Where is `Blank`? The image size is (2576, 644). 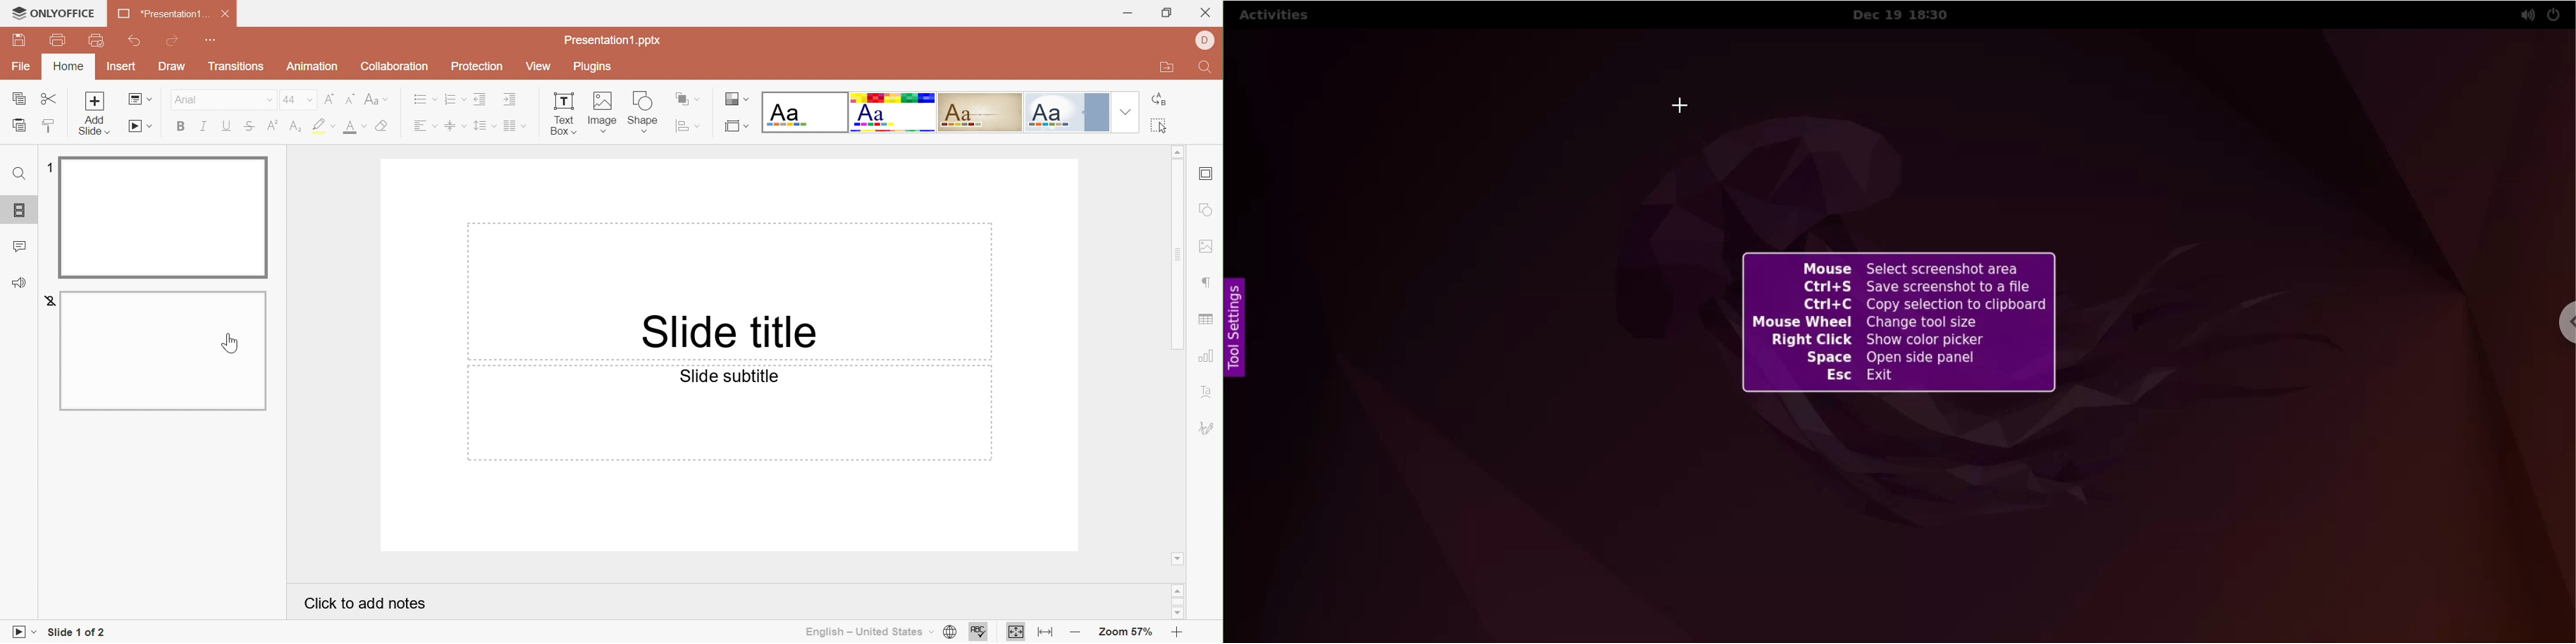
Blank is located at coordinates (804, 112).